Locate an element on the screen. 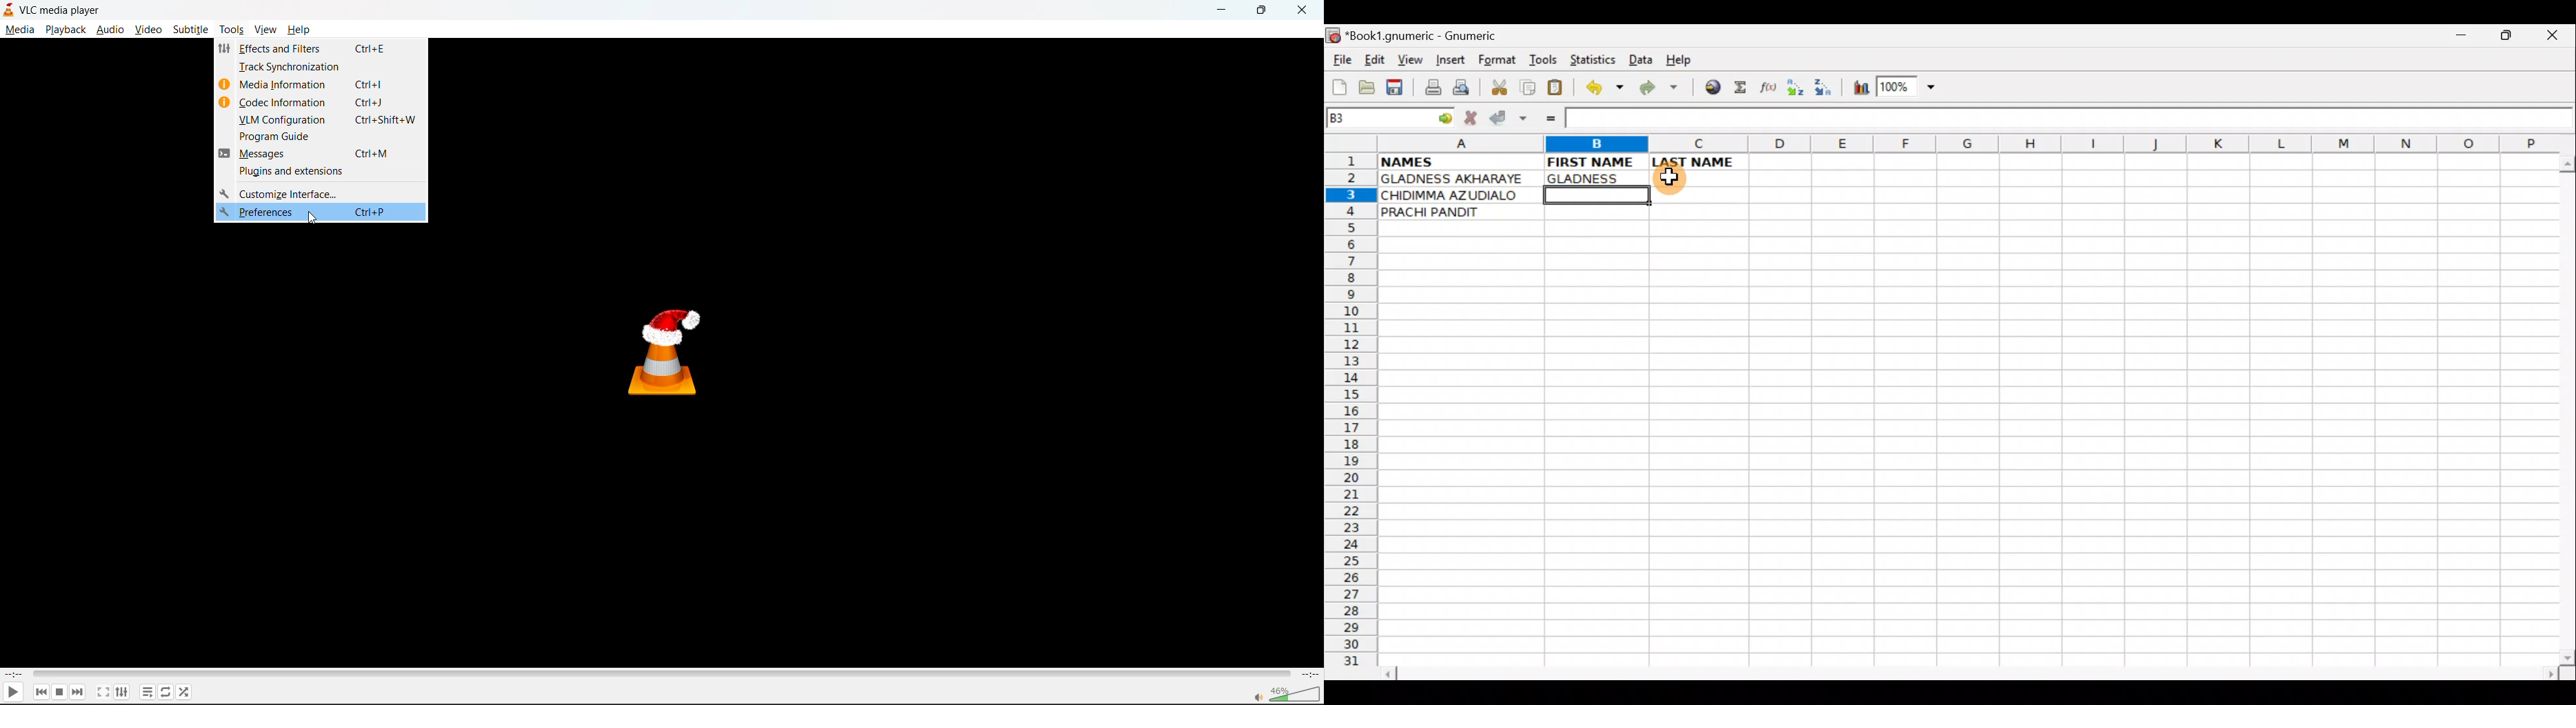  fullscreen is located at coordinates (101, 691).